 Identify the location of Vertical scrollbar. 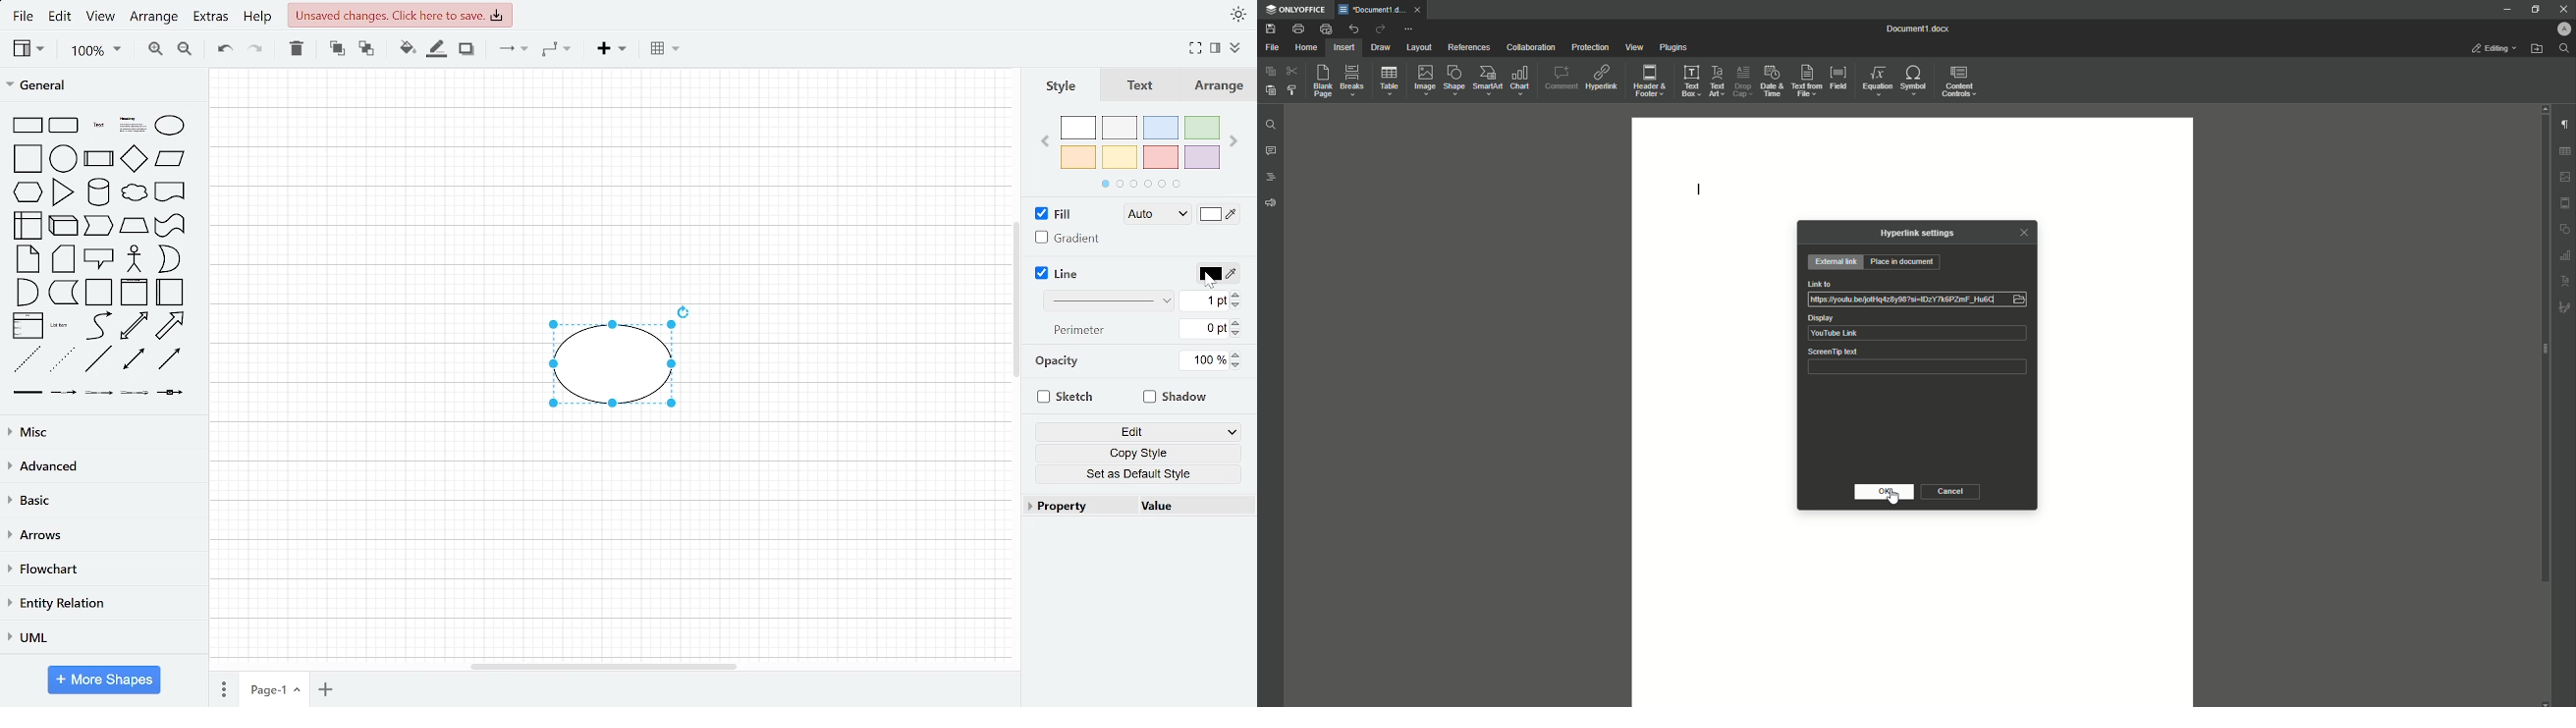
(1014, 302).